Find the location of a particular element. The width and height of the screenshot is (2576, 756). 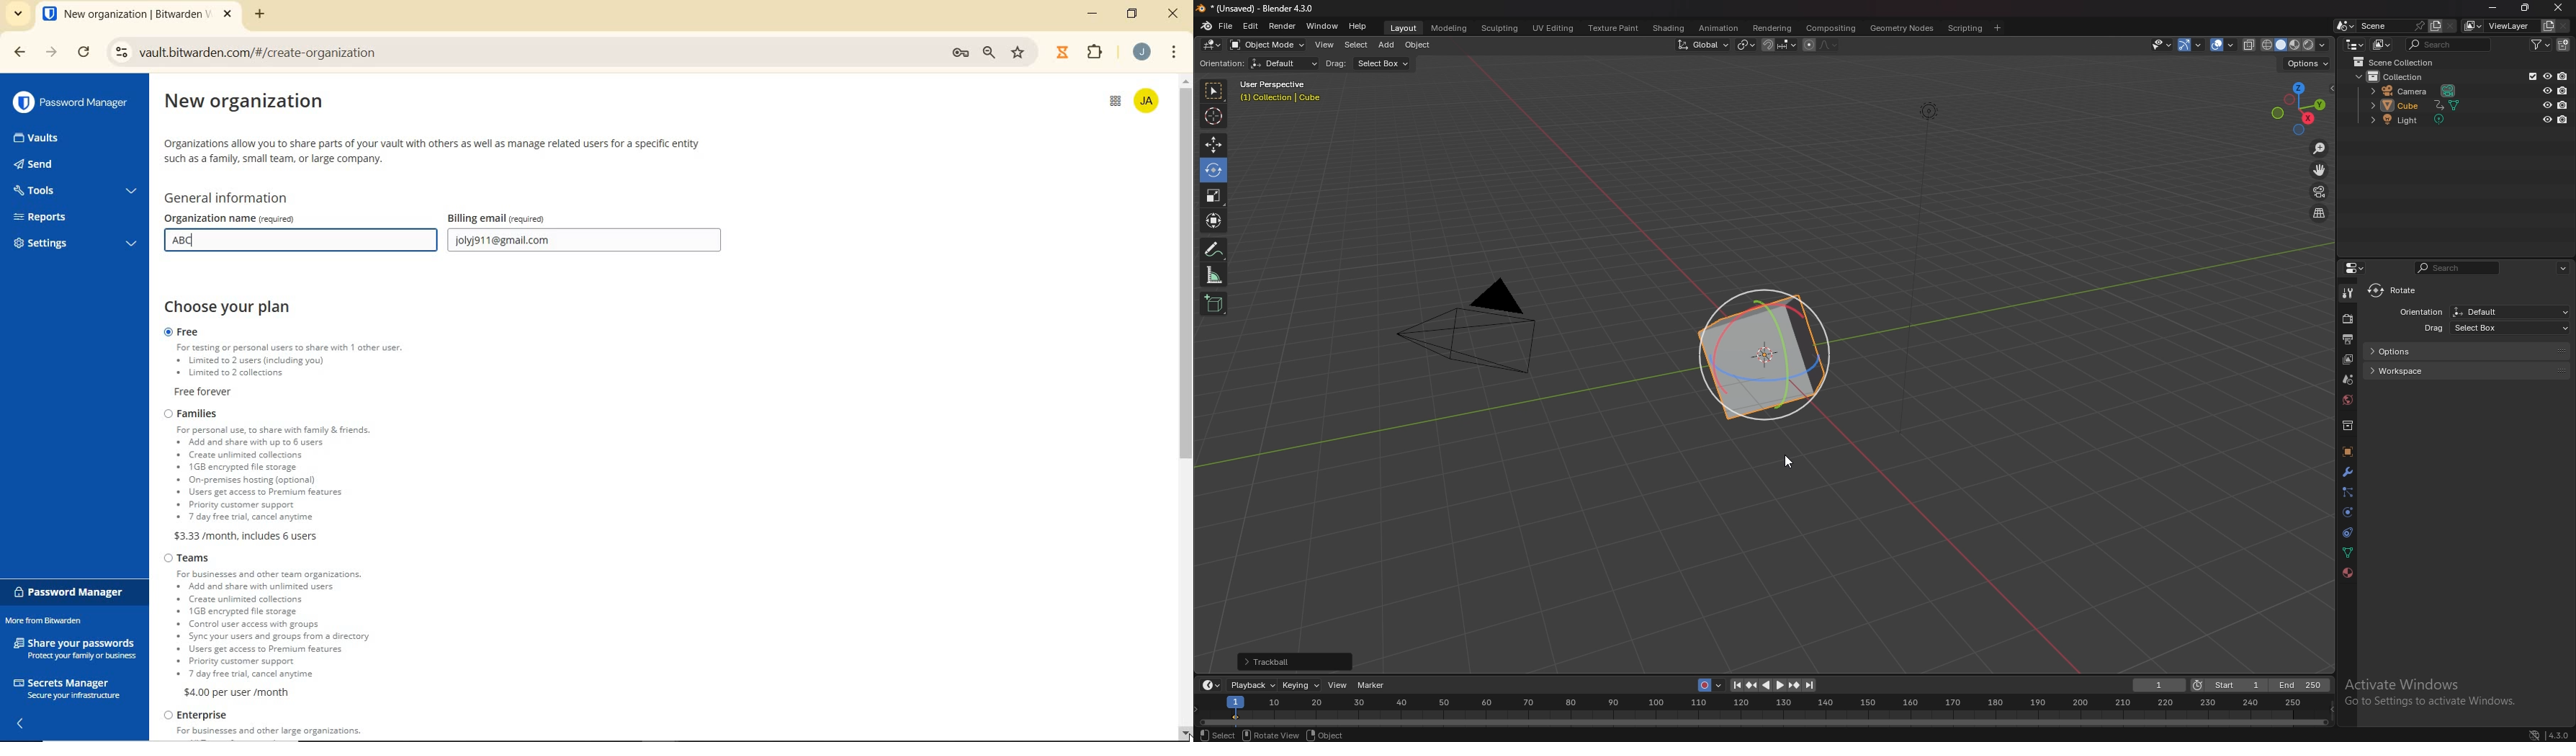

hide in view port is located at coordinates (2548, 90).